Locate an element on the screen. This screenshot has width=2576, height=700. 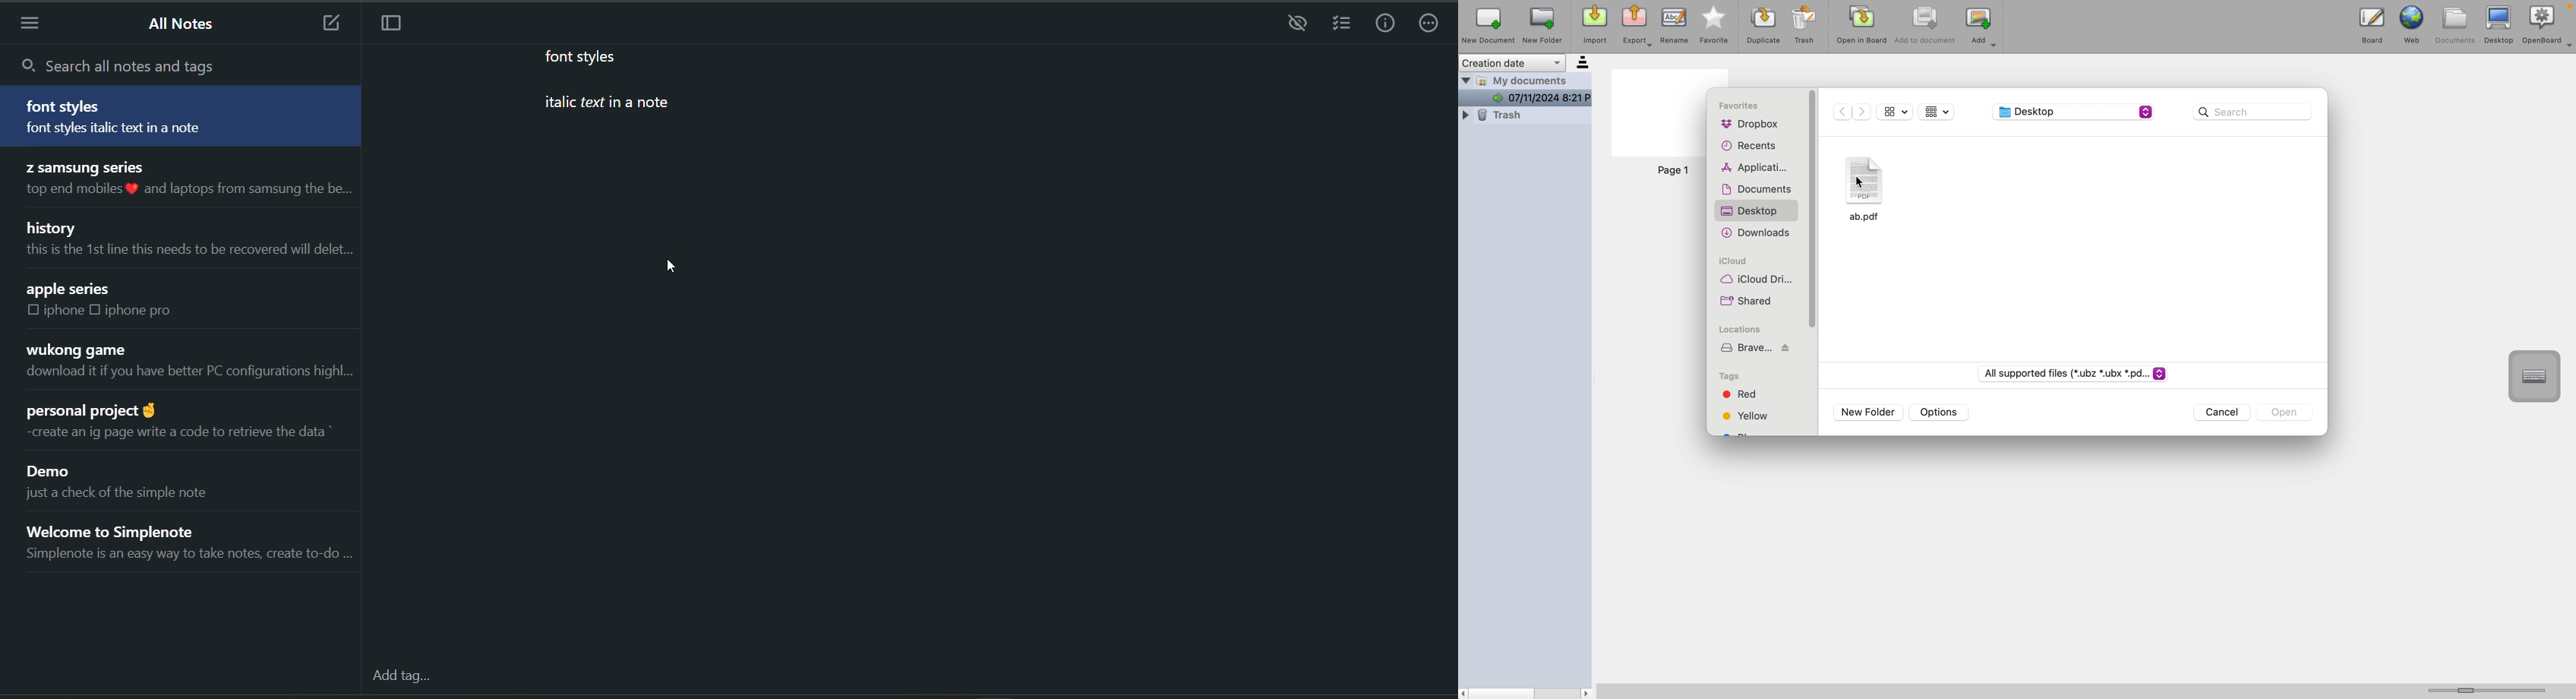
note title and preview is located at coordinates (185, 362).